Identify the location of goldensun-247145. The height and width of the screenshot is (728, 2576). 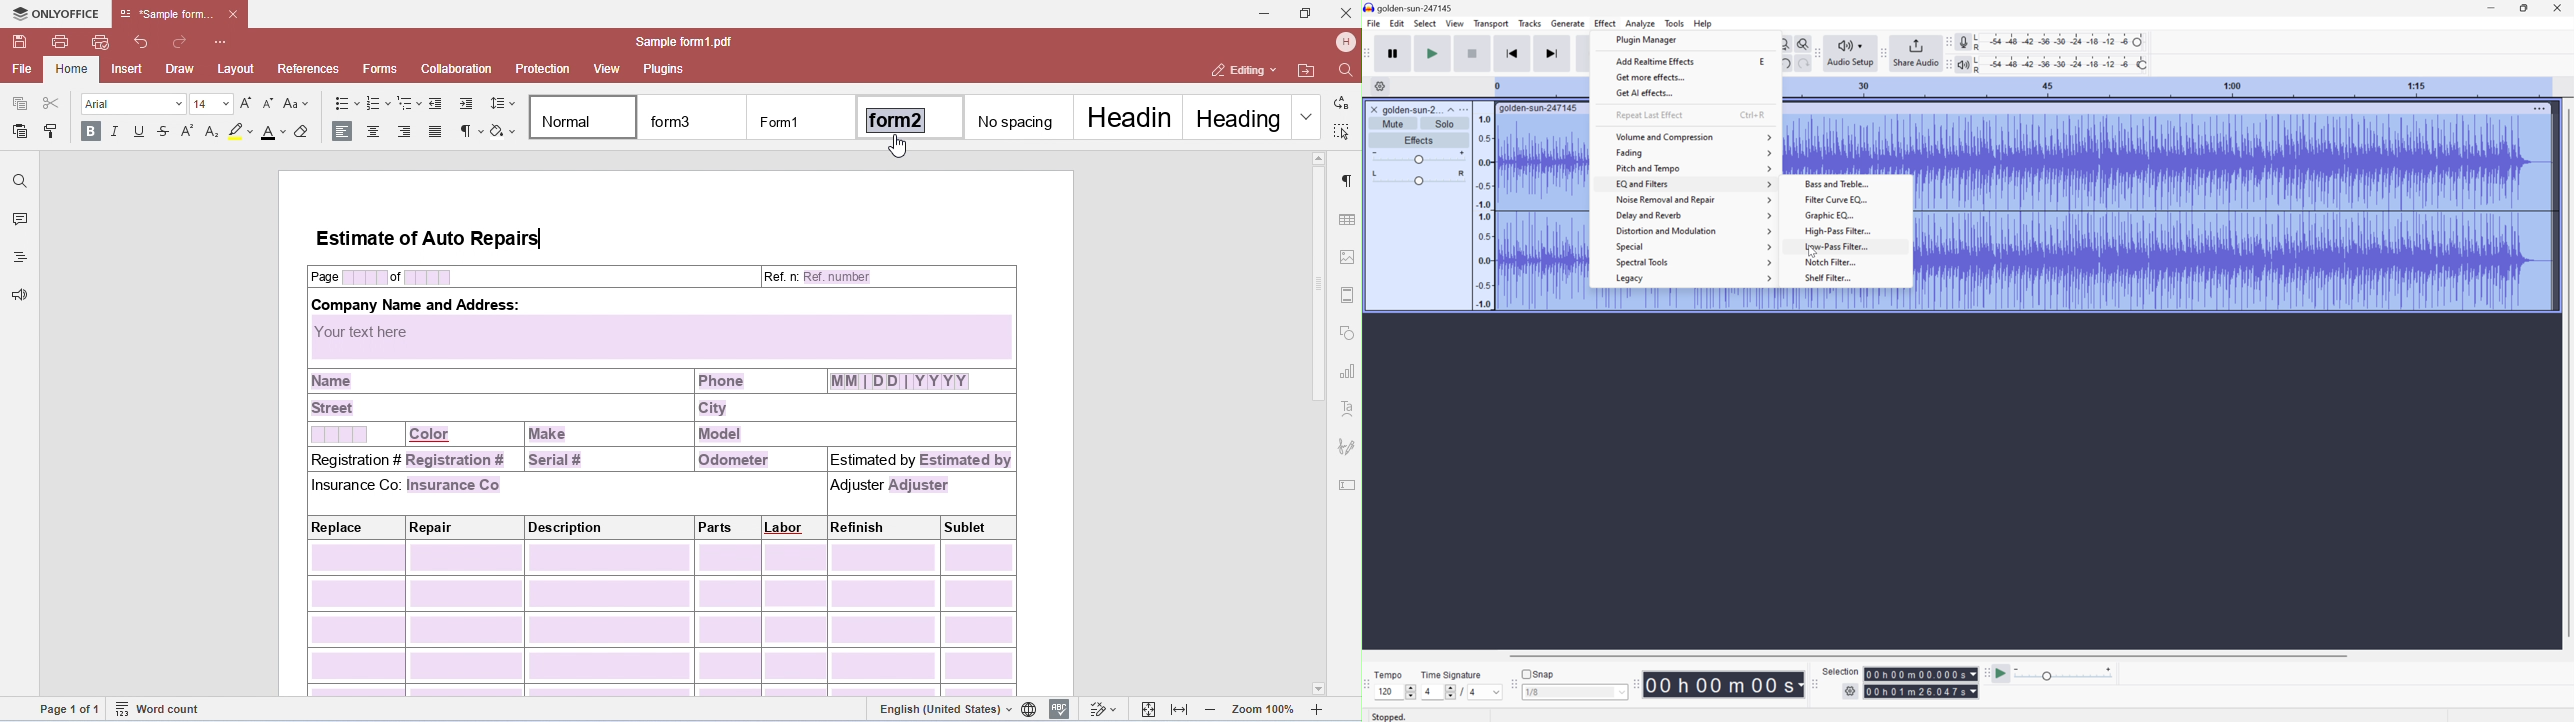
(1409, 8).